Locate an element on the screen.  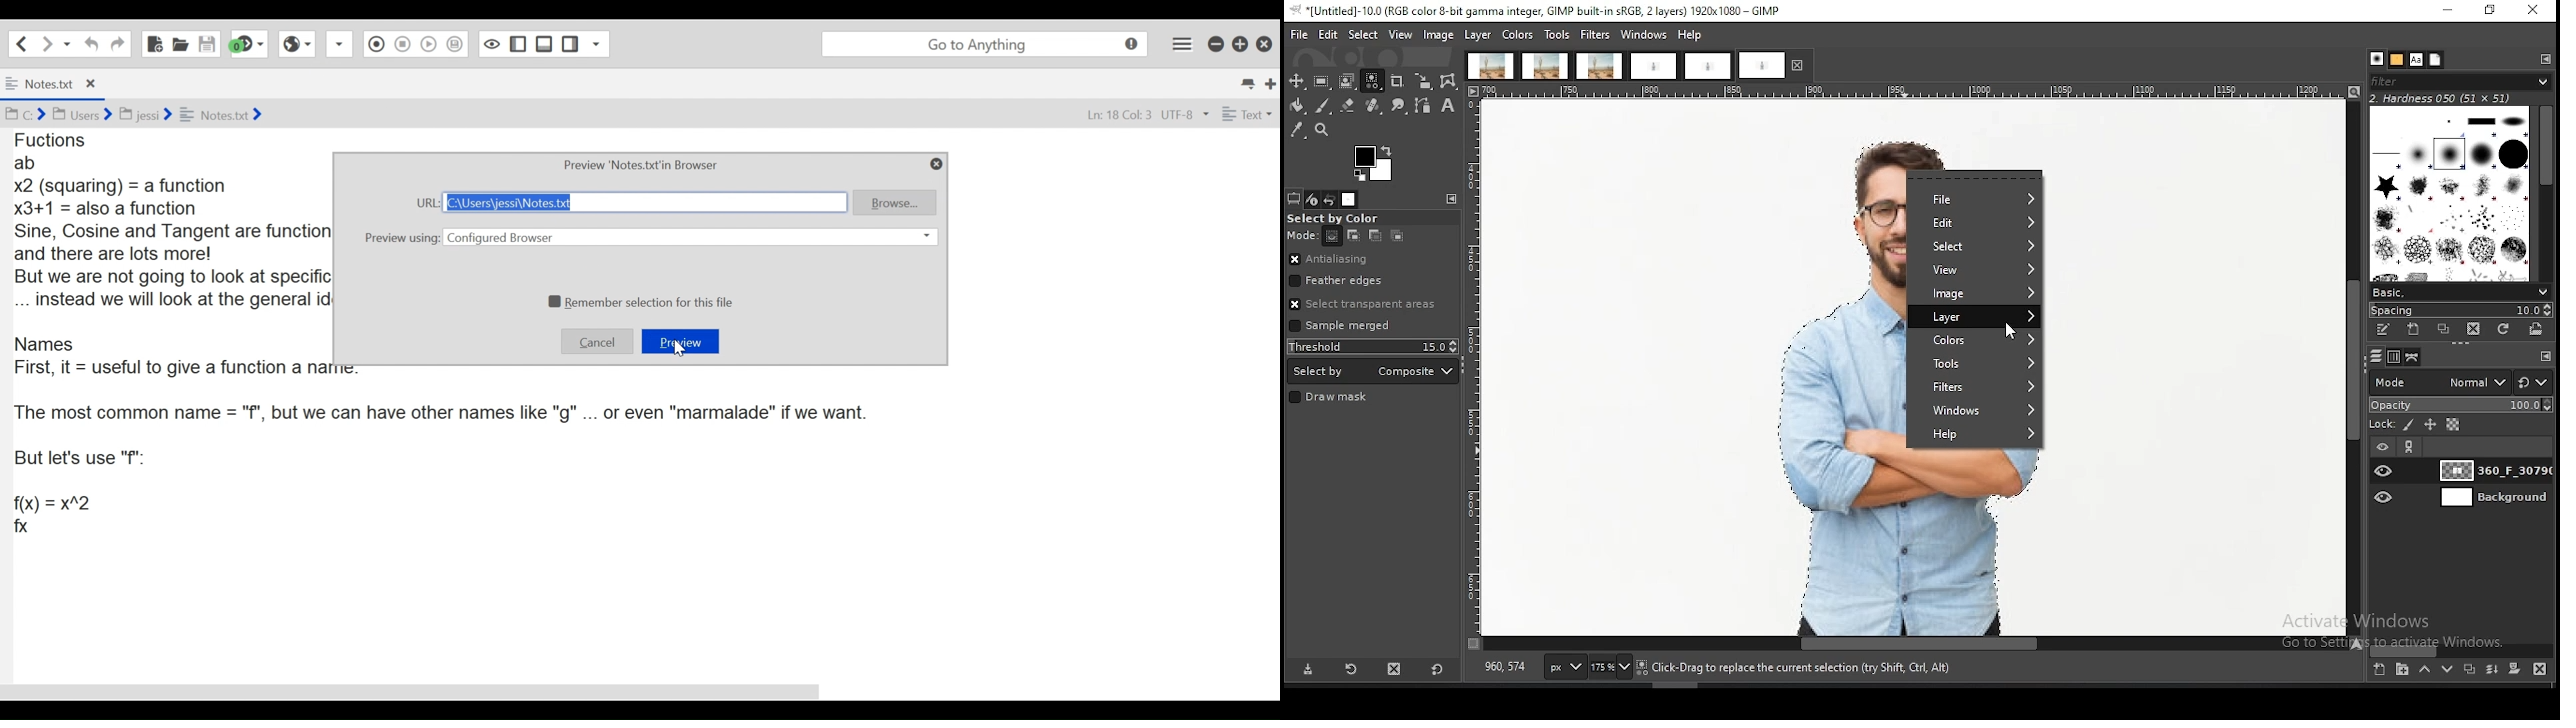
filters is located at coordinates (1976, 388).